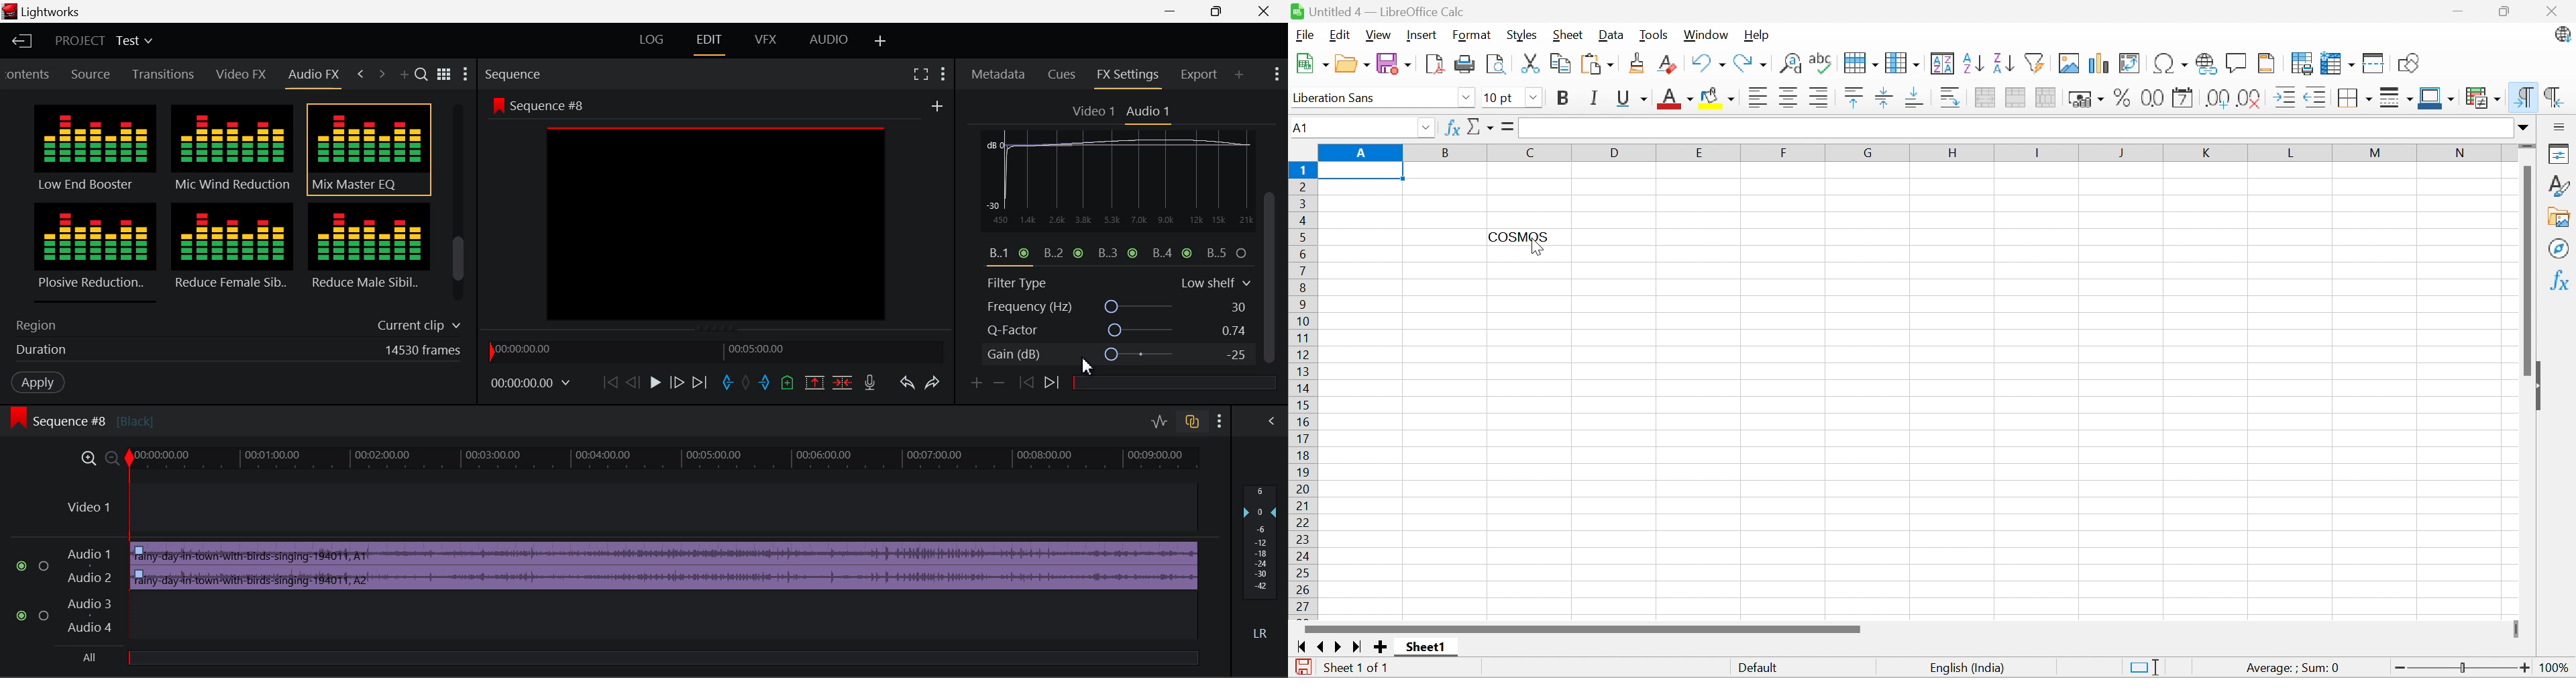  I want to click on Apply, so click(38, 383).